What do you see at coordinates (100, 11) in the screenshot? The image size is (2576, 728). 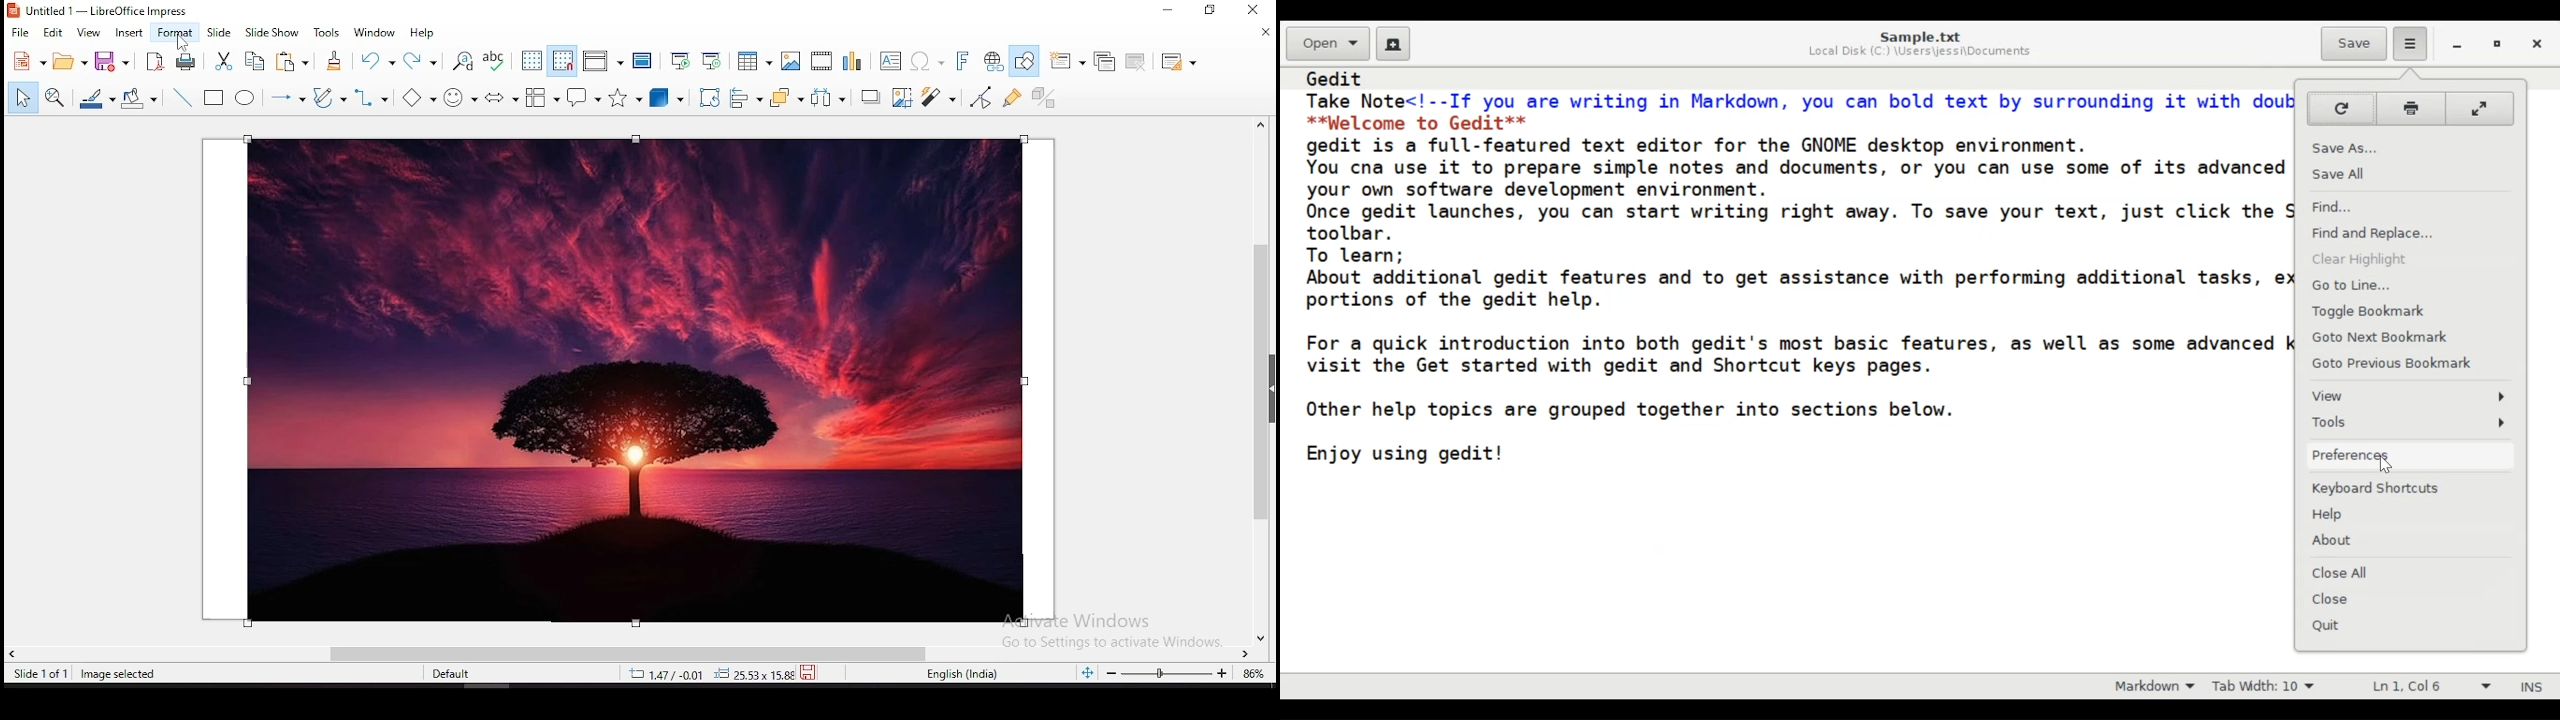 I see `Untitled 1 - LibreOffice Impress` at bounding box center [100, 11].